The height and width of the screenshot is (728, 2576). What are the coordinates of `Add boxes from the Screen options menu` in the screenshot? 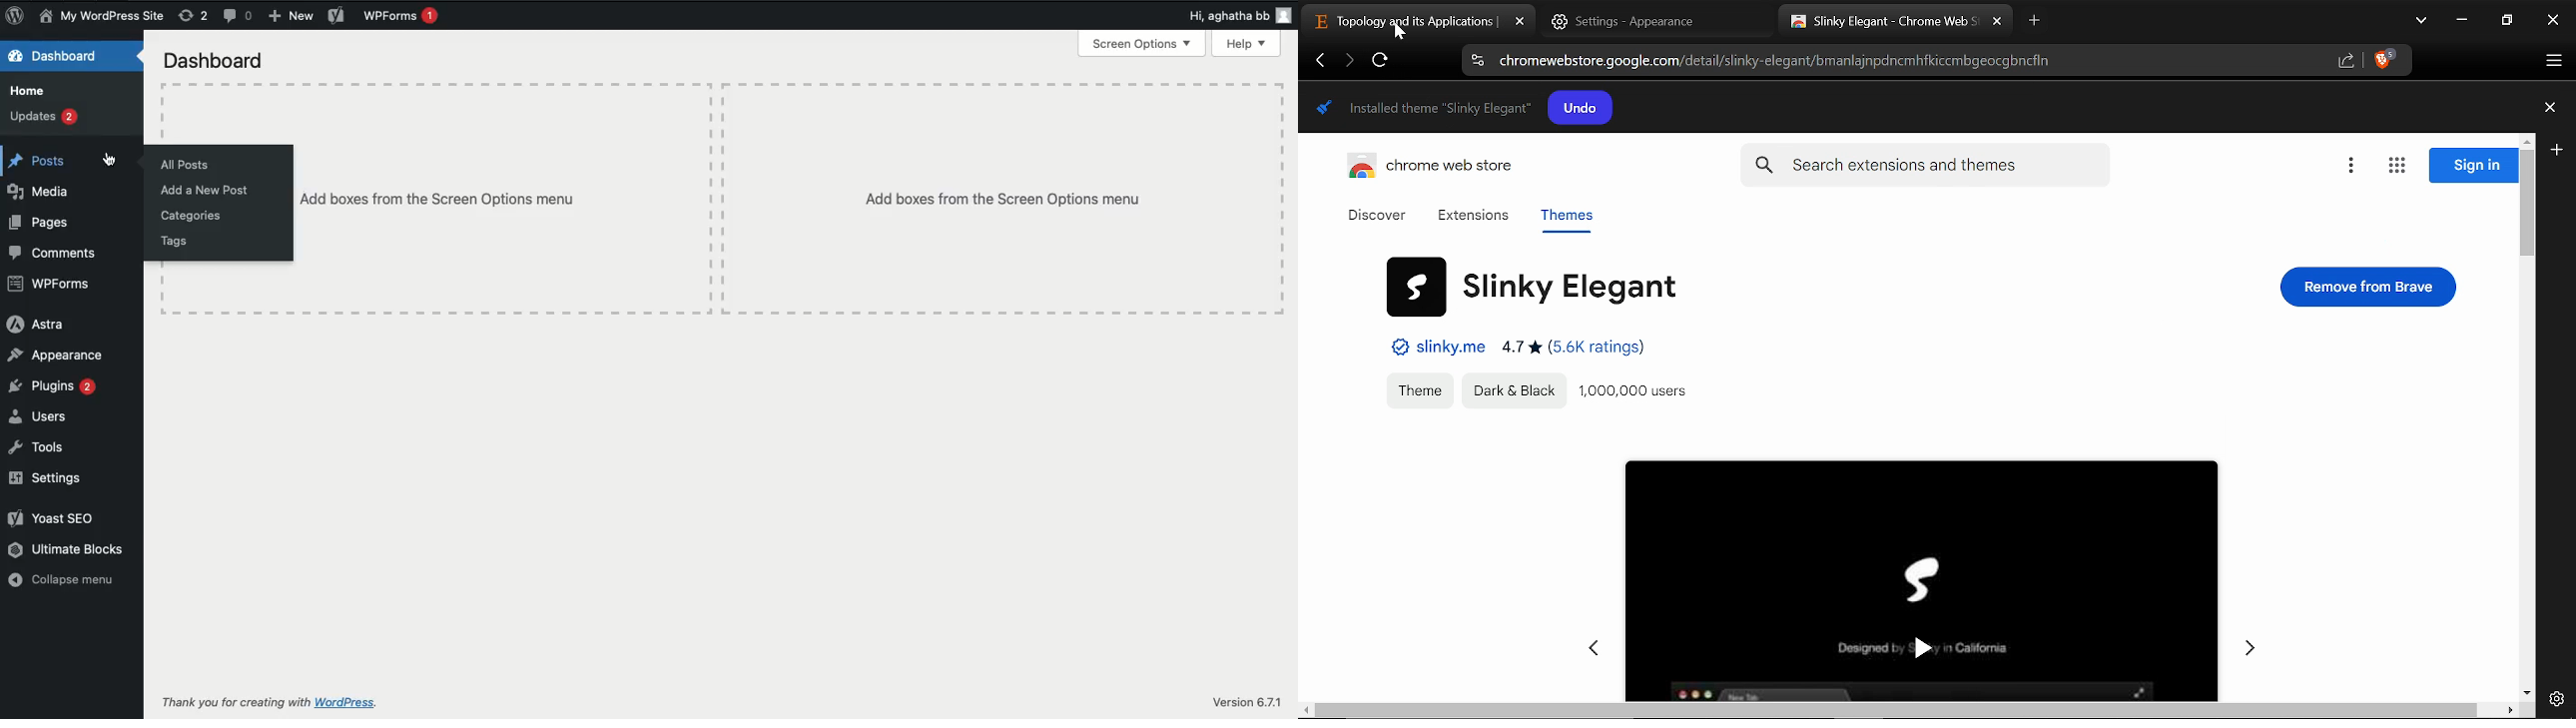 It's located at (1003, 201).